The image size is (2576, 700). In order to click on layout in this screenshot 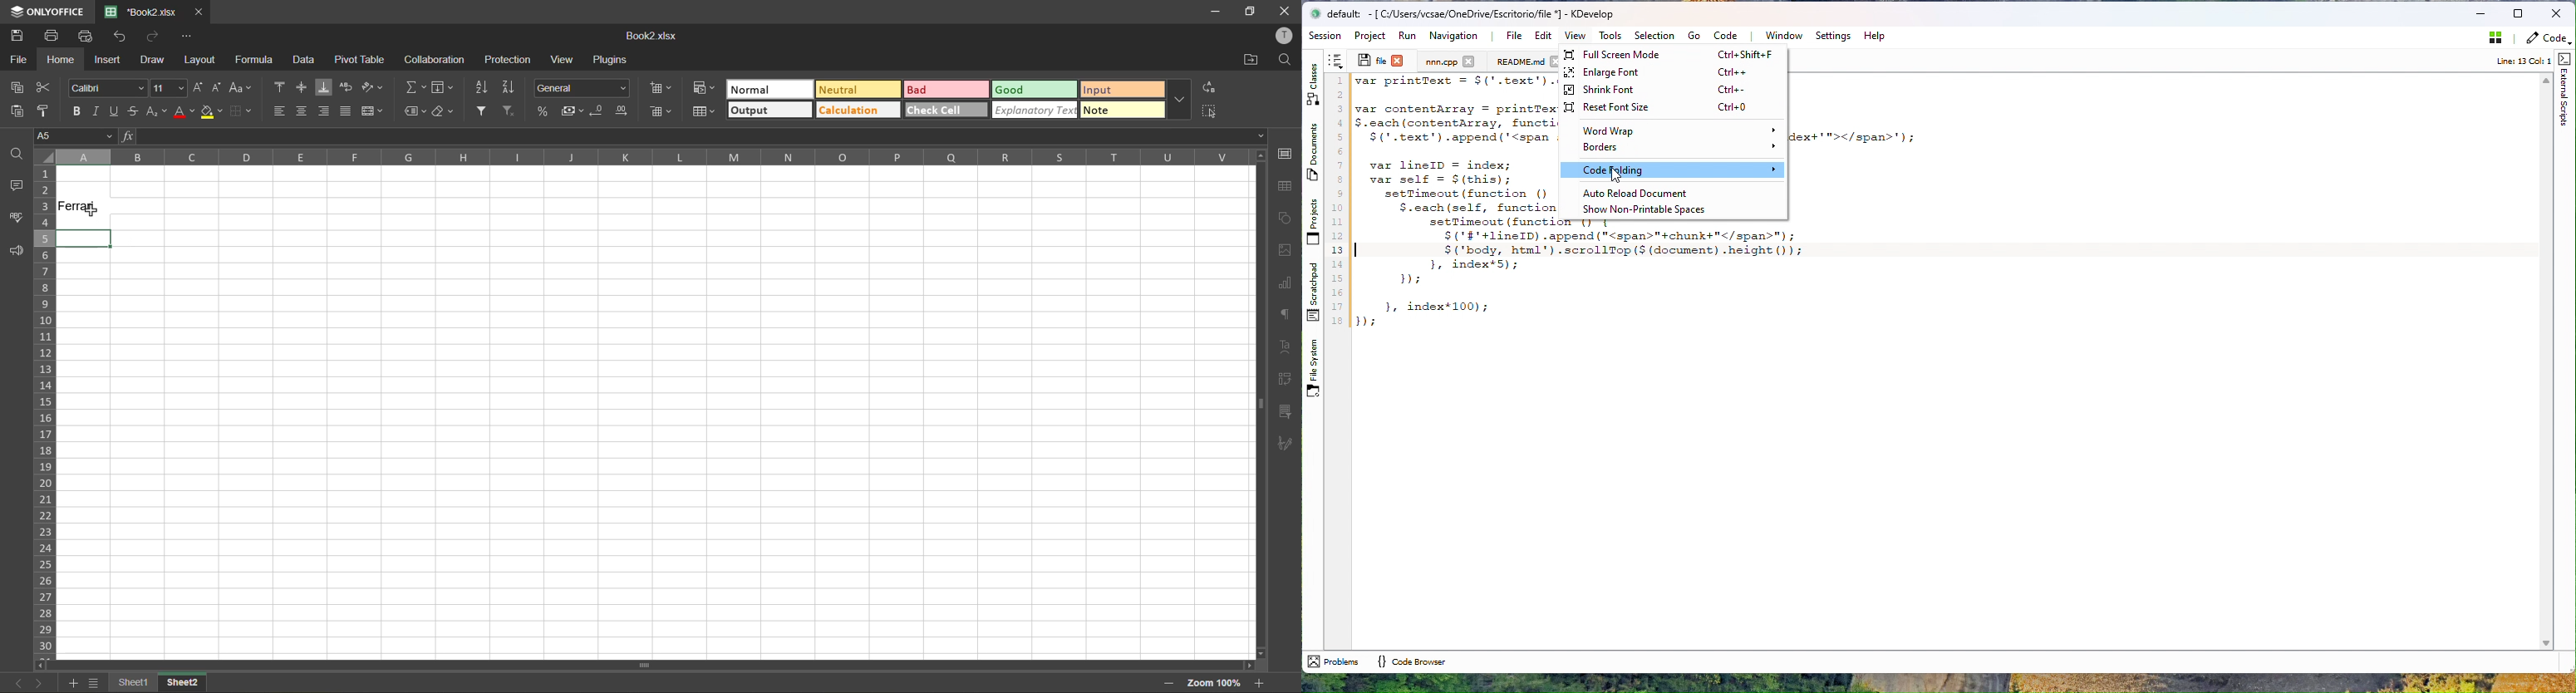, I will do `click(201, 58)`.